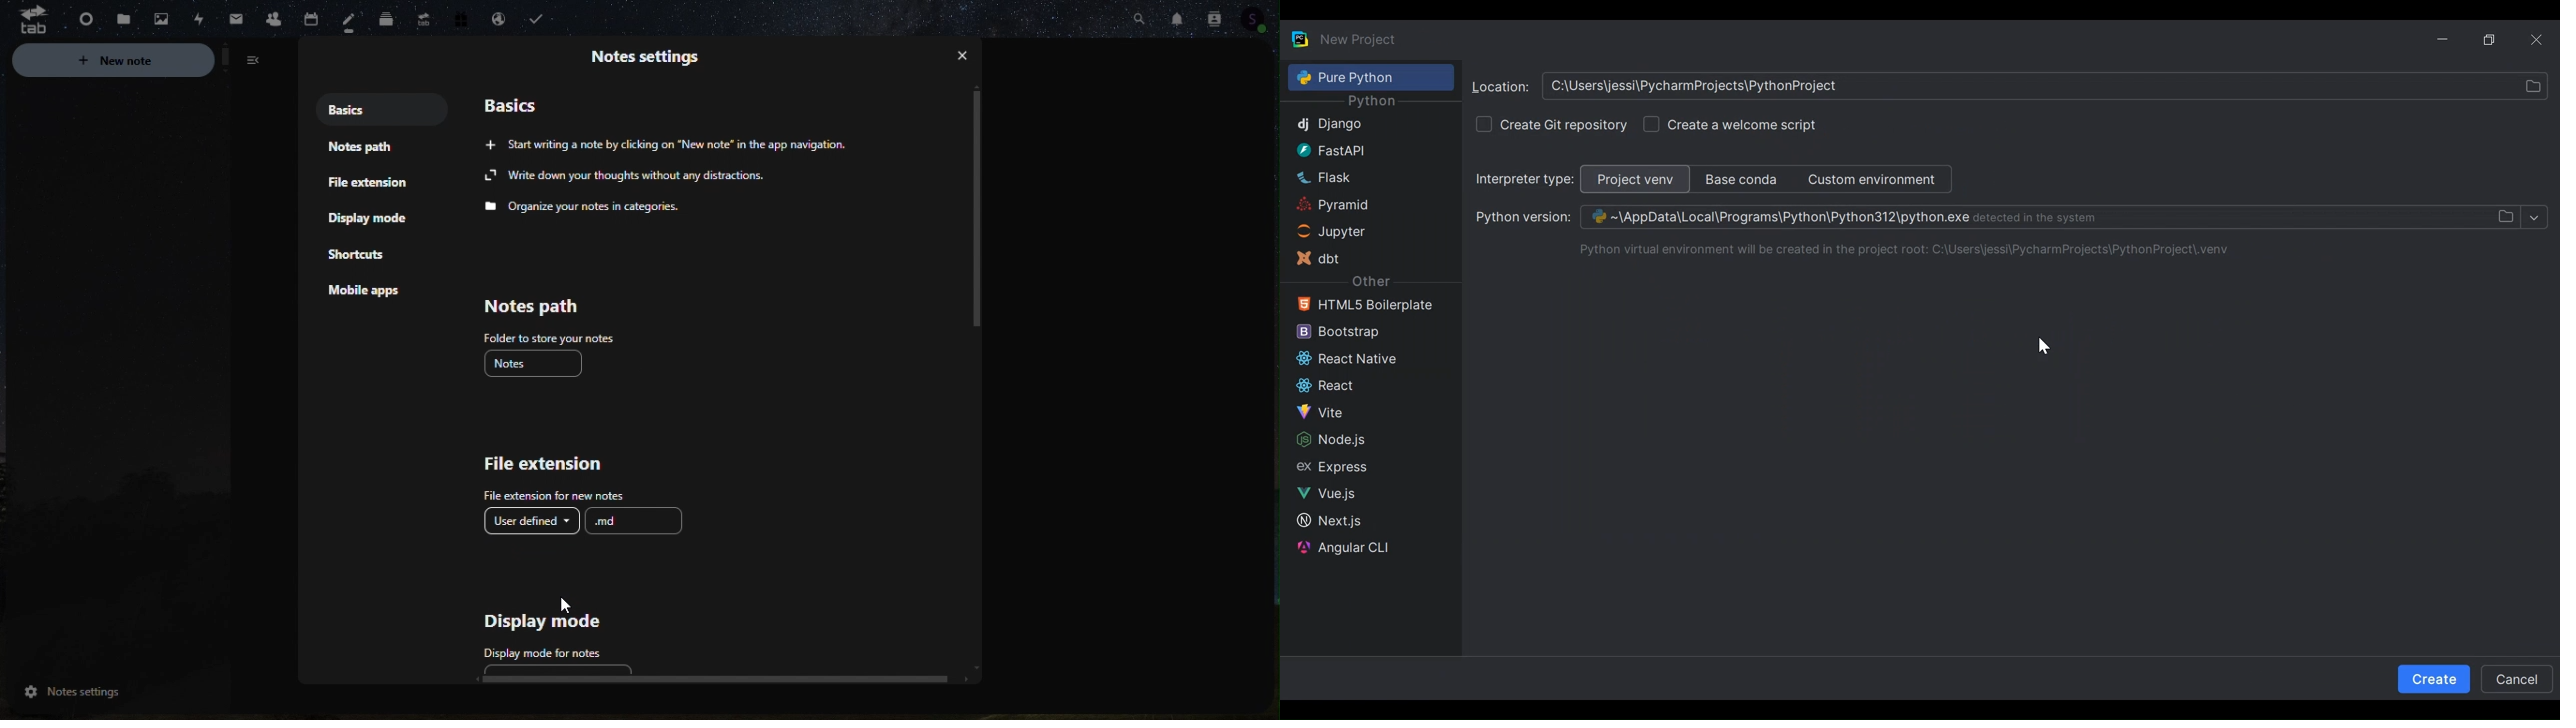 The width and height of the screenshot is (2576, 728). What do you see at coordinates (1214, 15) in the screenshot?
I see `Contact` at bounding box center [1214, 15].